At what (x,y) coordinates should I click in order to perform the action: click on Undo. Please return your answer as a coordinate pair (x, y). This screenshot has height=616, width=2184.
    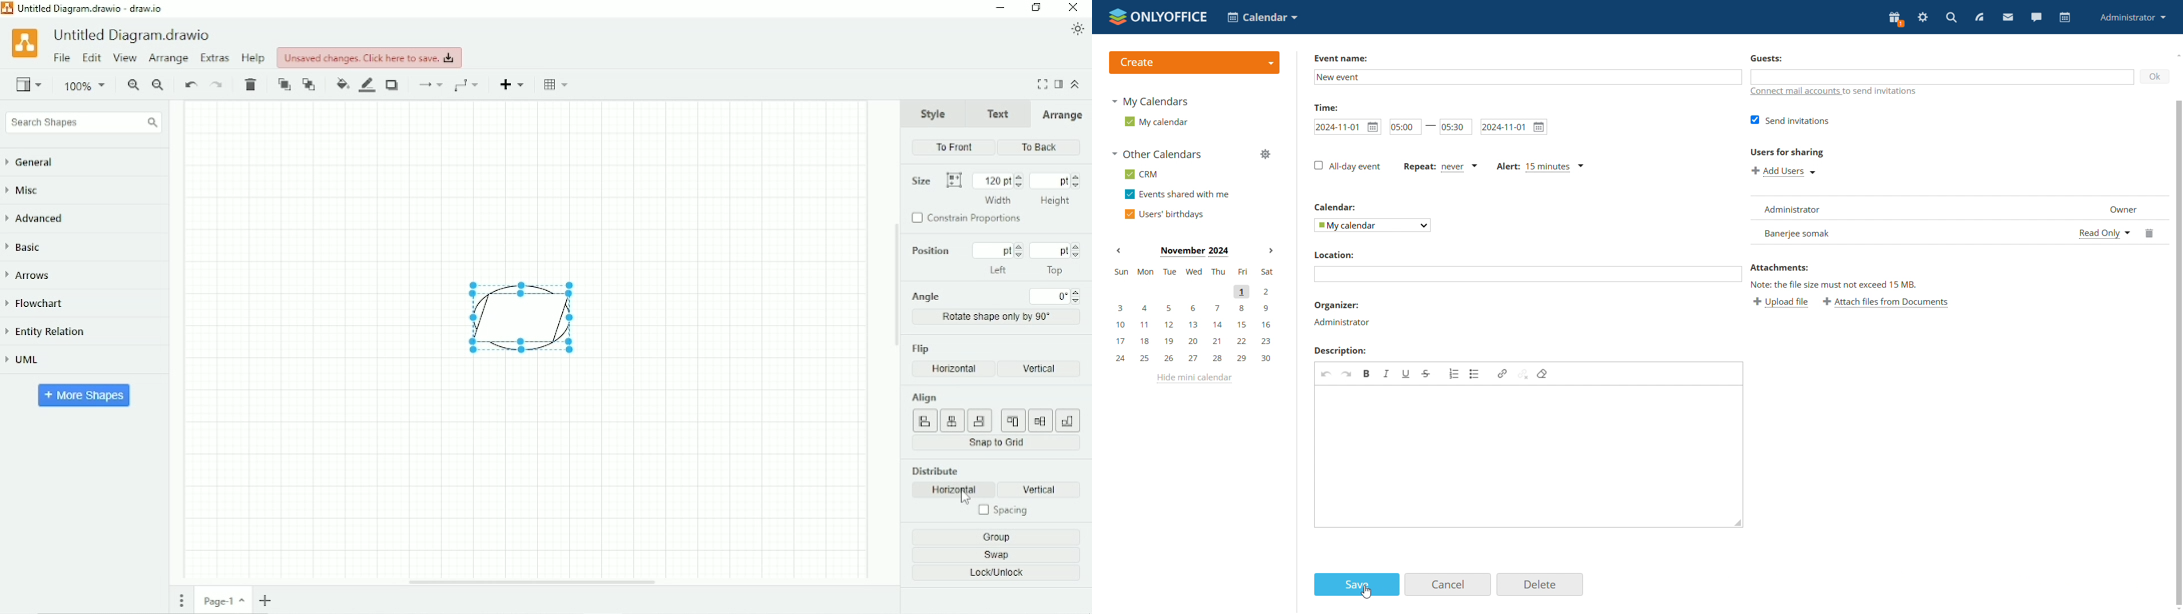
    Looking at the image, I should click on (1326, 374).